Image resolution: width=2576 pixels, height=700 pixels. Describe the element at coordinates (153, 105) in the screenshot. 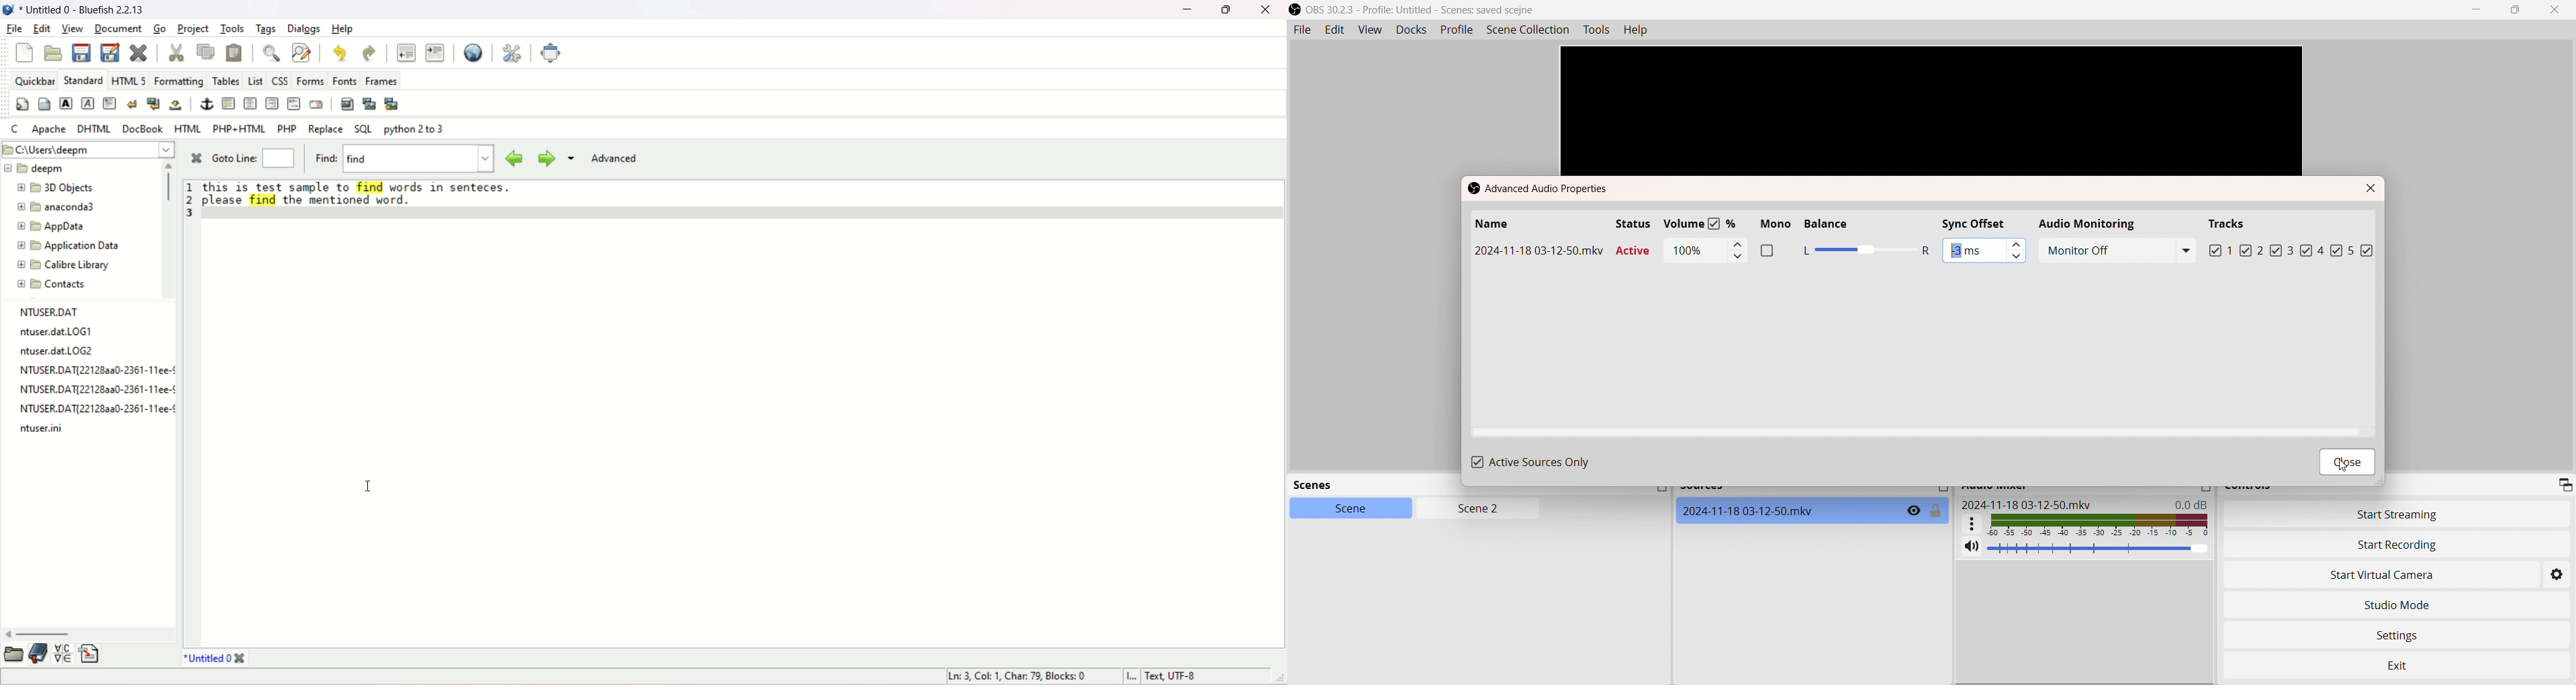

I see `break and clear` at that location.